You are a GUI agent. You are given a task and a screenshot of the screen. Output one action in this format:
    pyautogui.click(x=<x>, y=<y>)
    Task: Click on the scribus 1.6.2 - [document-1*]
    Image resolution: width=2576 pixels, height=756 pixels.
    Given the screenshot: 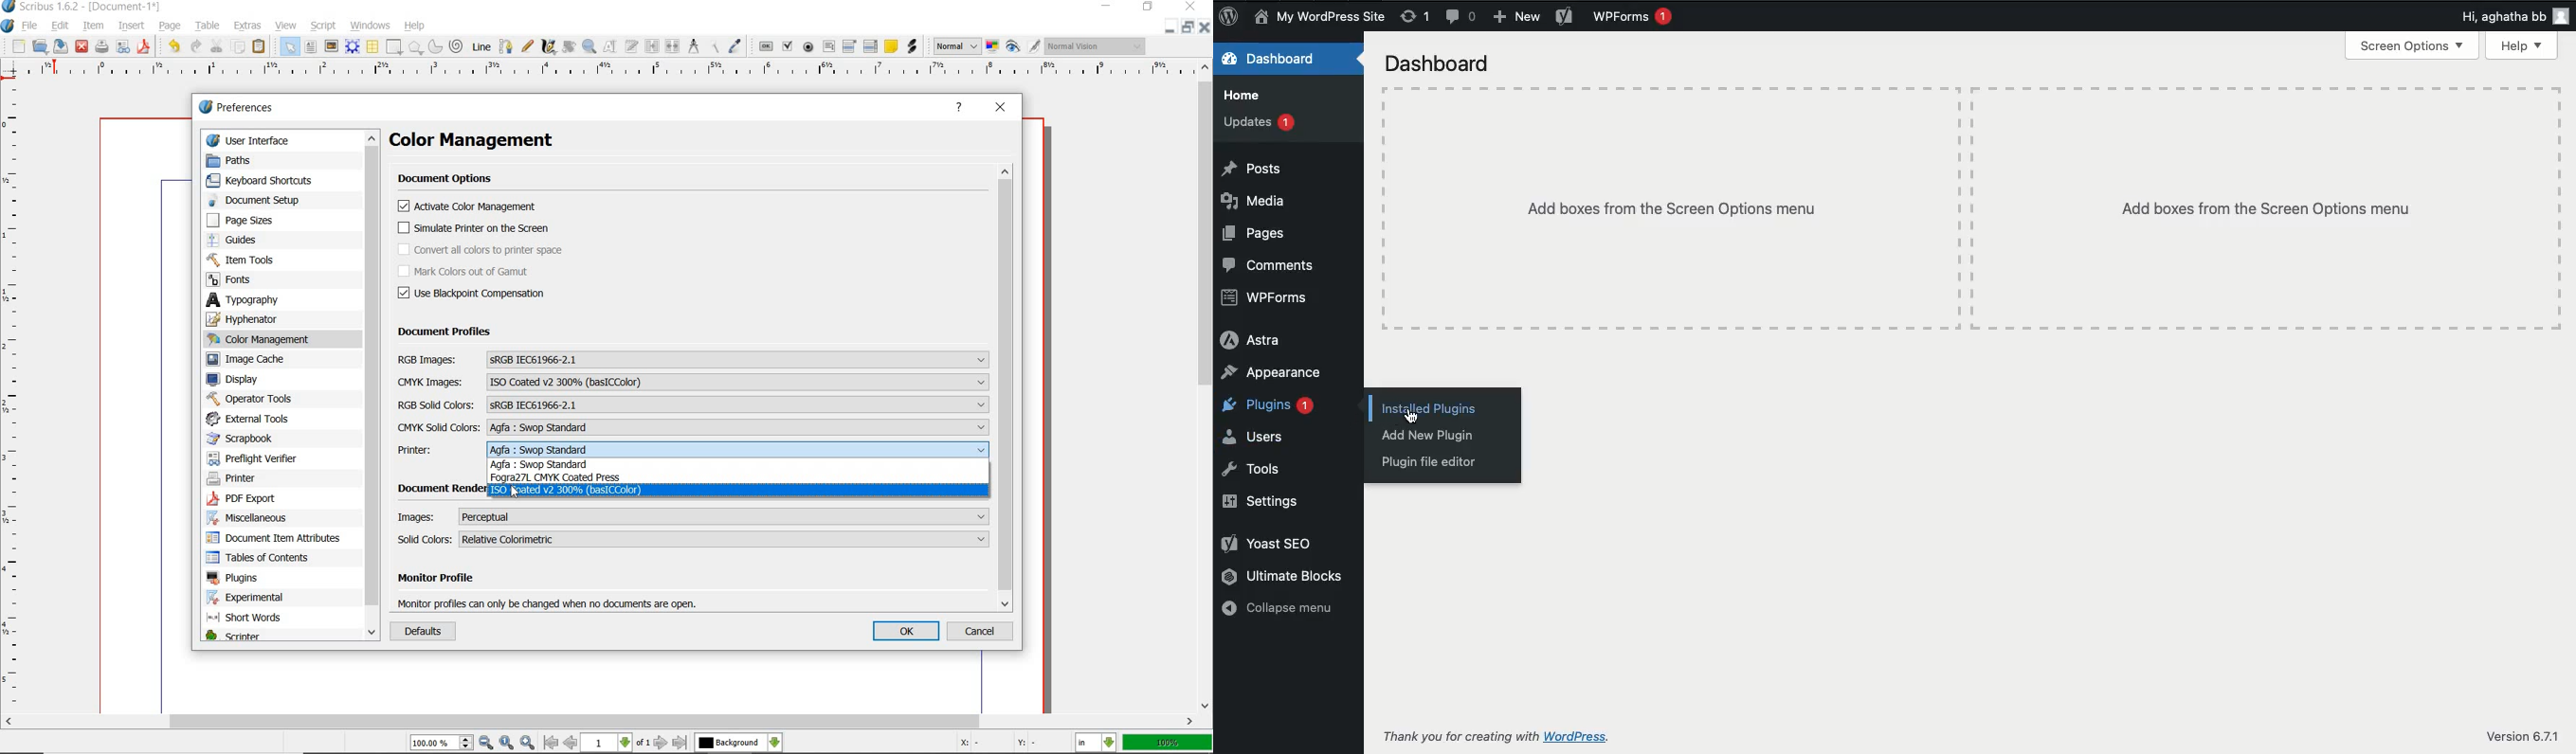 What is the action you would take?
    pyautogui.click(x=84, y=7)
    